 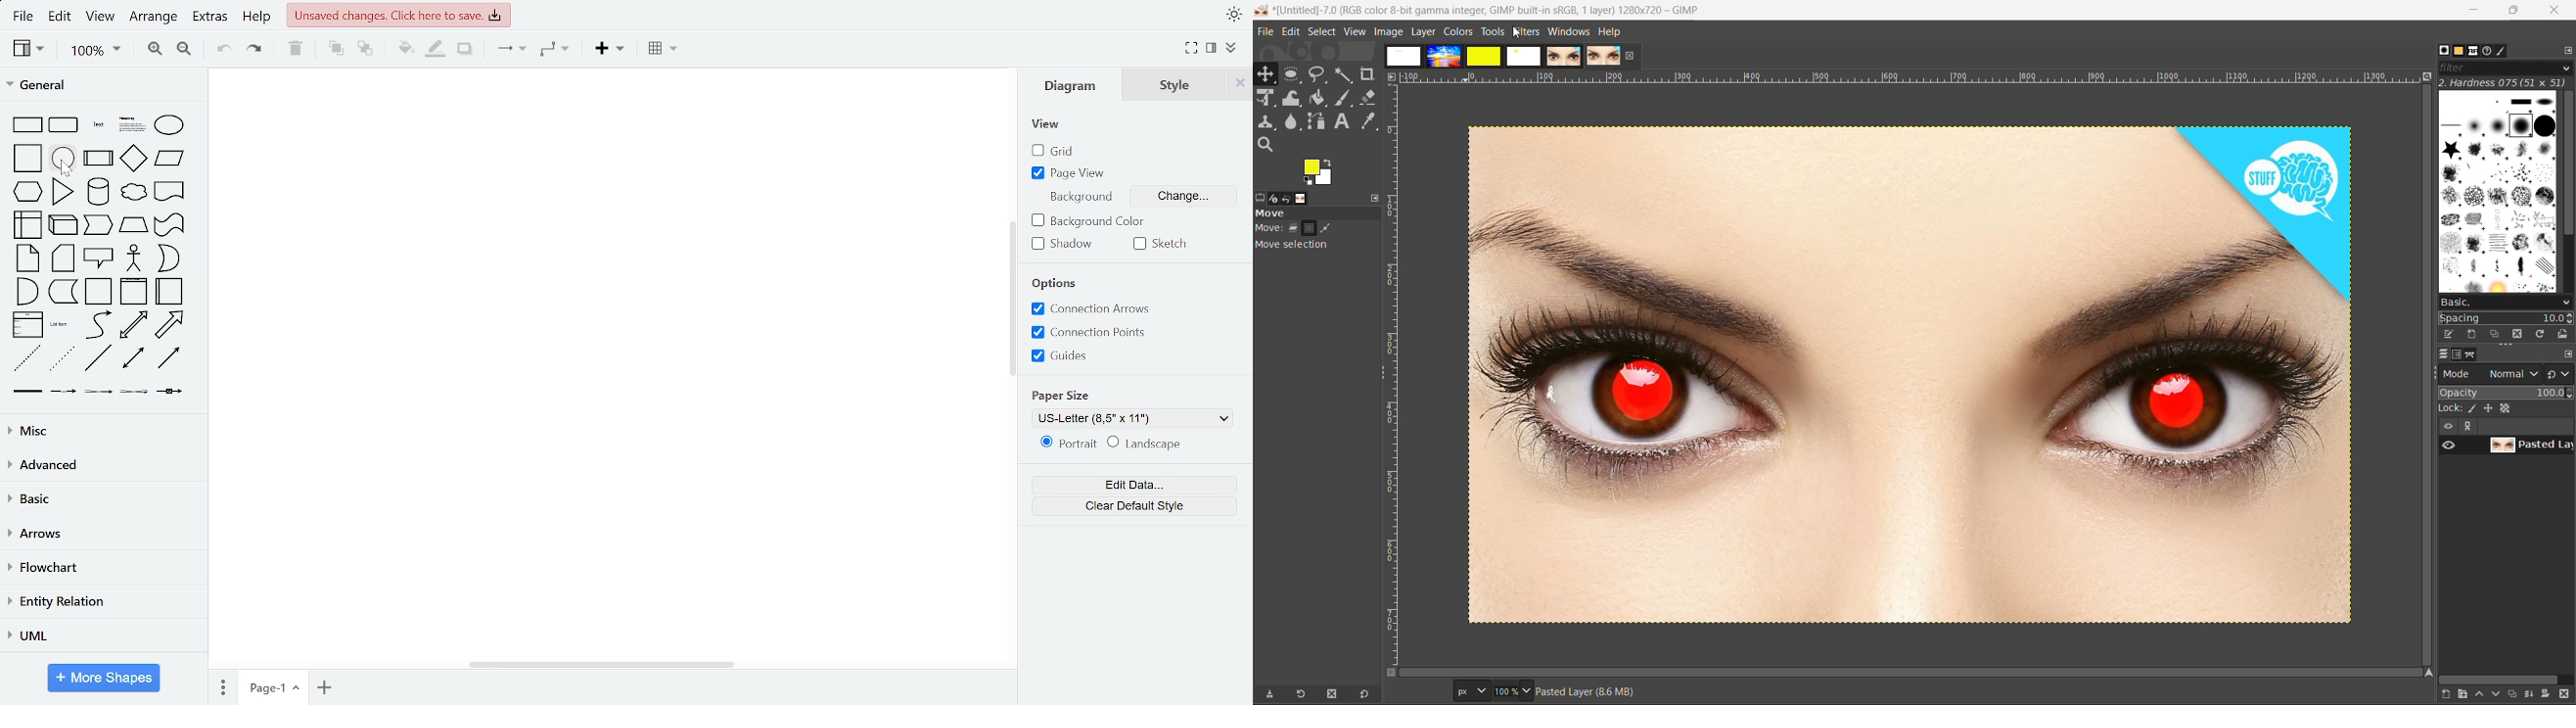 I want to click on horizontal container, so click(x=170, y=291).